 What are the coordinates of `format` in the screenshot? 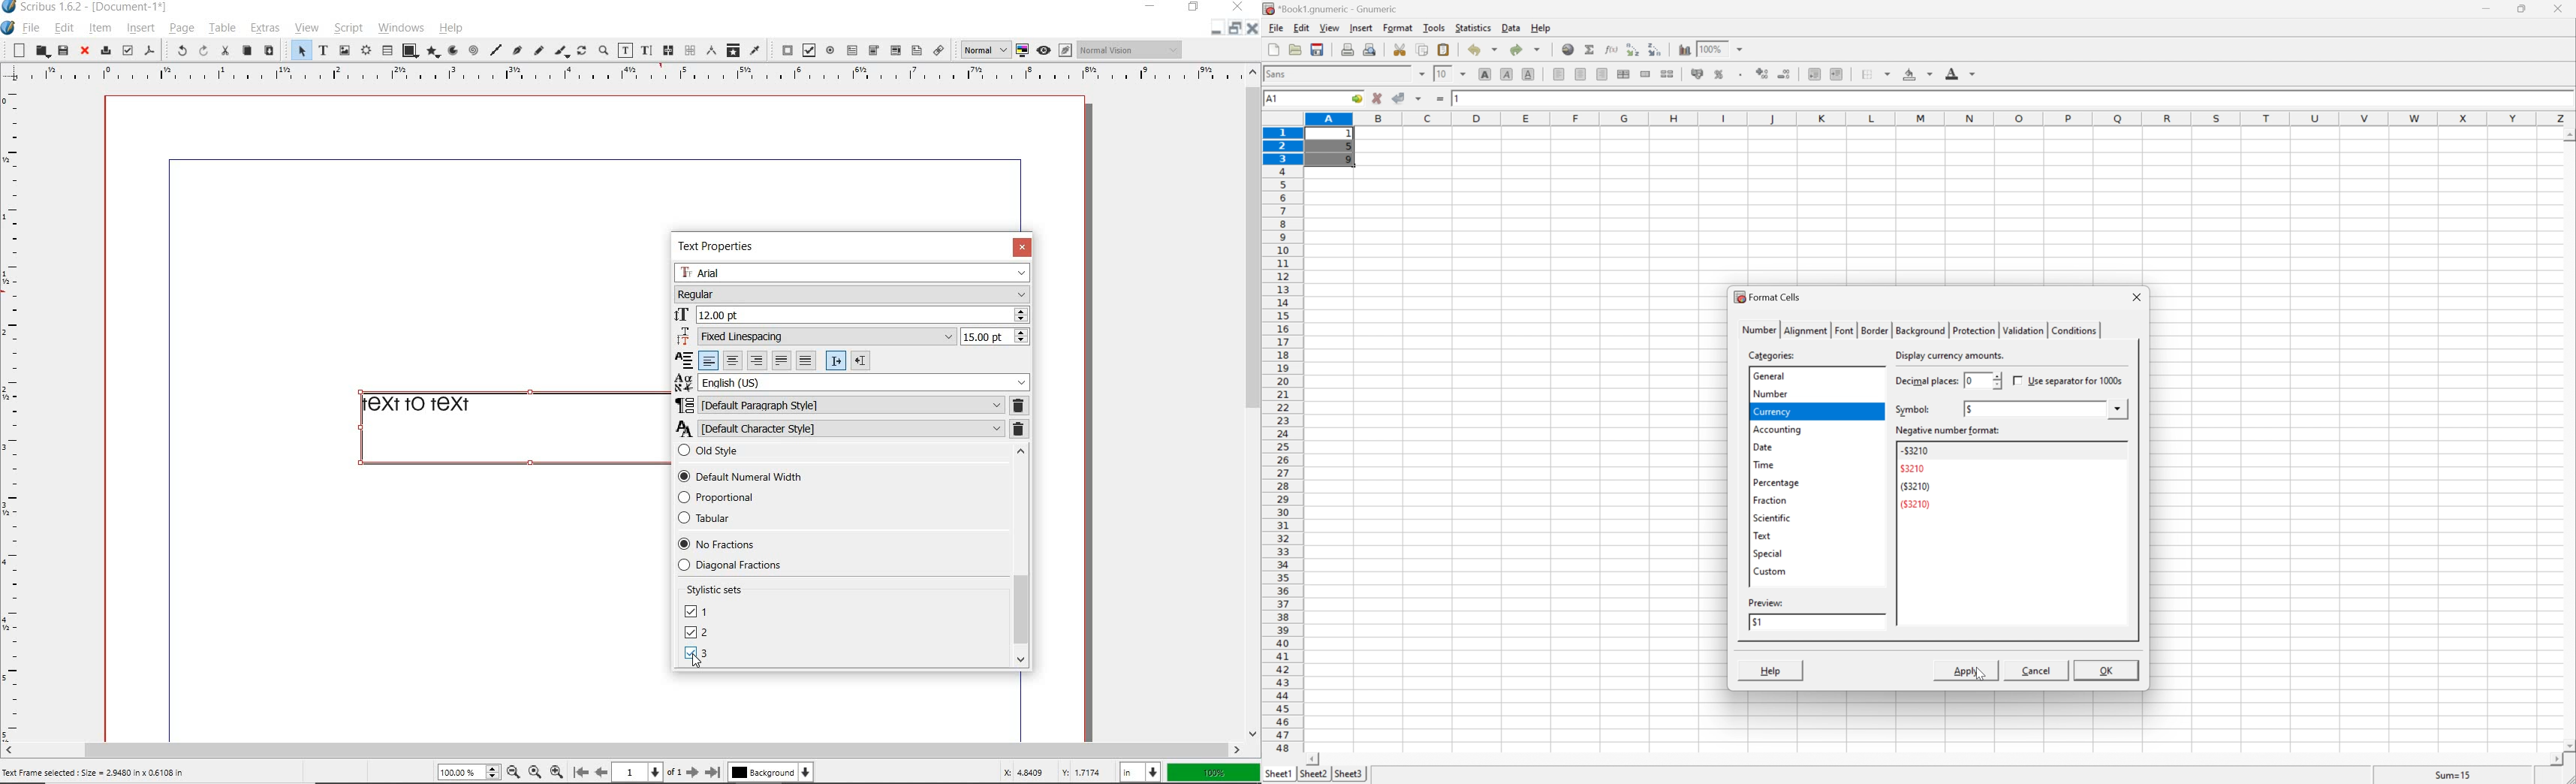 It's located at (1400, 27).